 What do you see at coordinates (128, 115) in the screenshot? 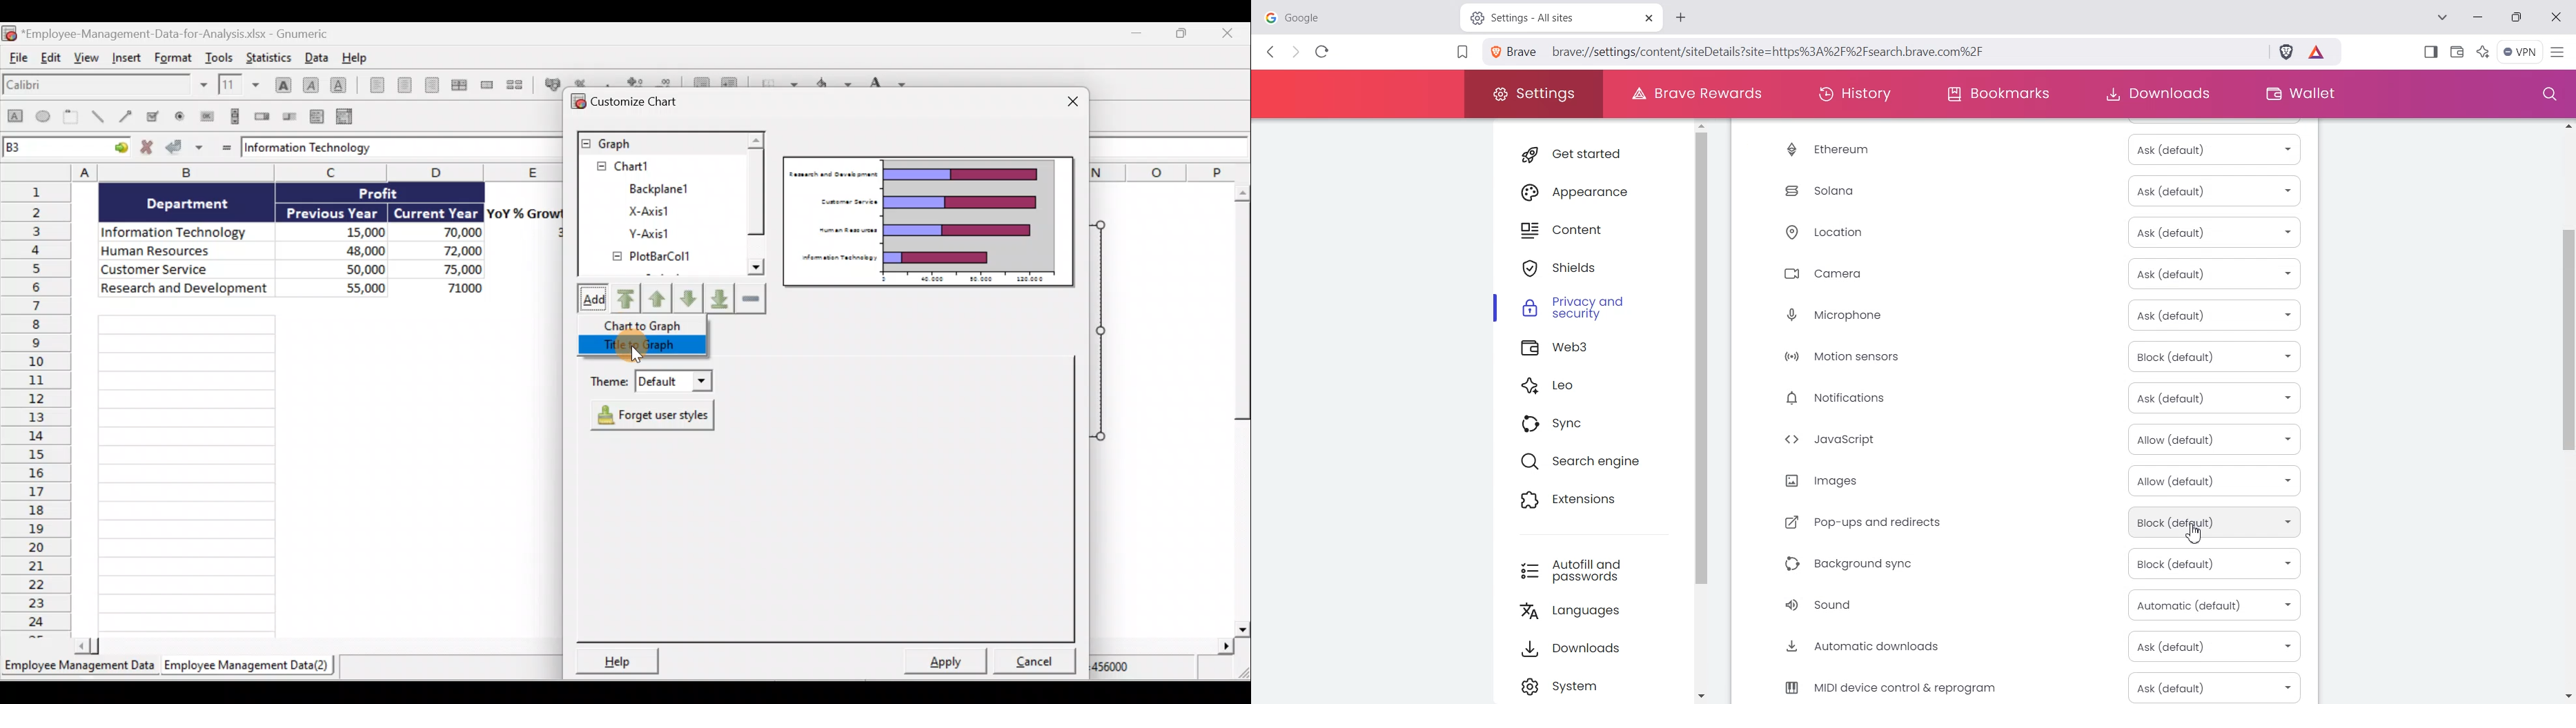
I see `Create an arrow object` at bounding box center [128, 115].